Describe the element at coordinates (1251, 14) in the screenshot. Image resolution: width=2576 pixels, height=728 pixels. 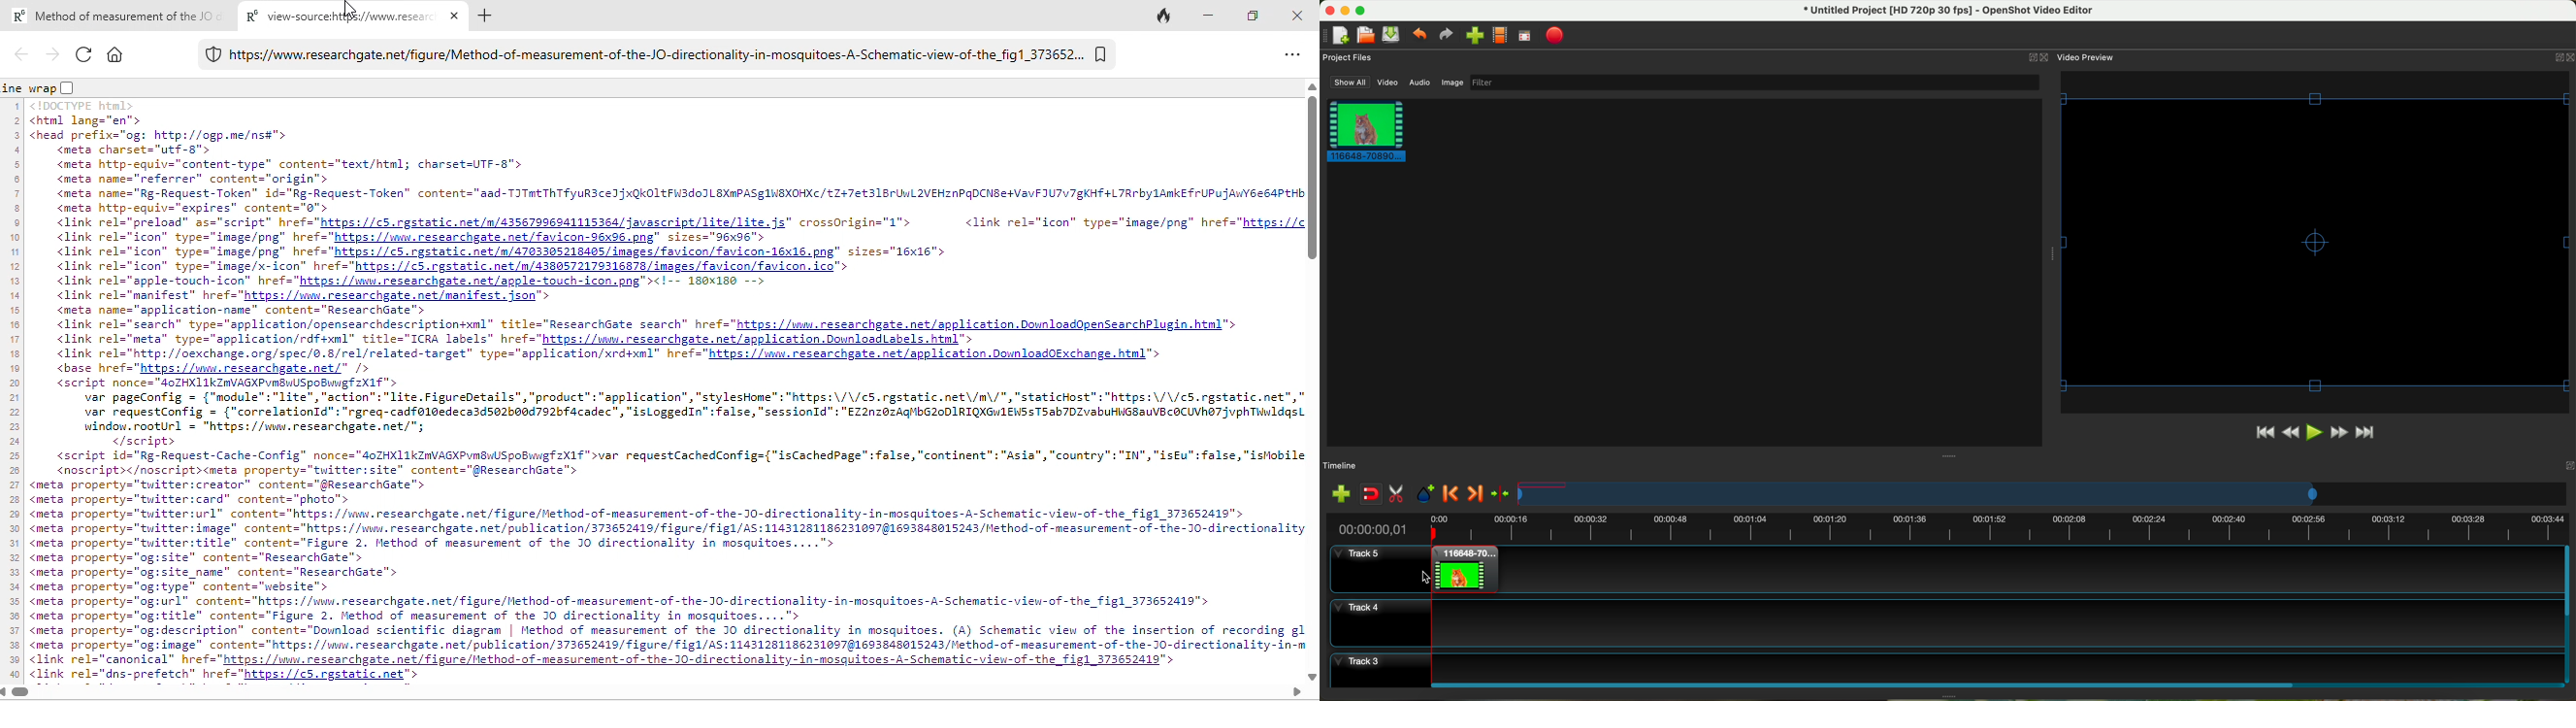
I see `maximize` at that location.